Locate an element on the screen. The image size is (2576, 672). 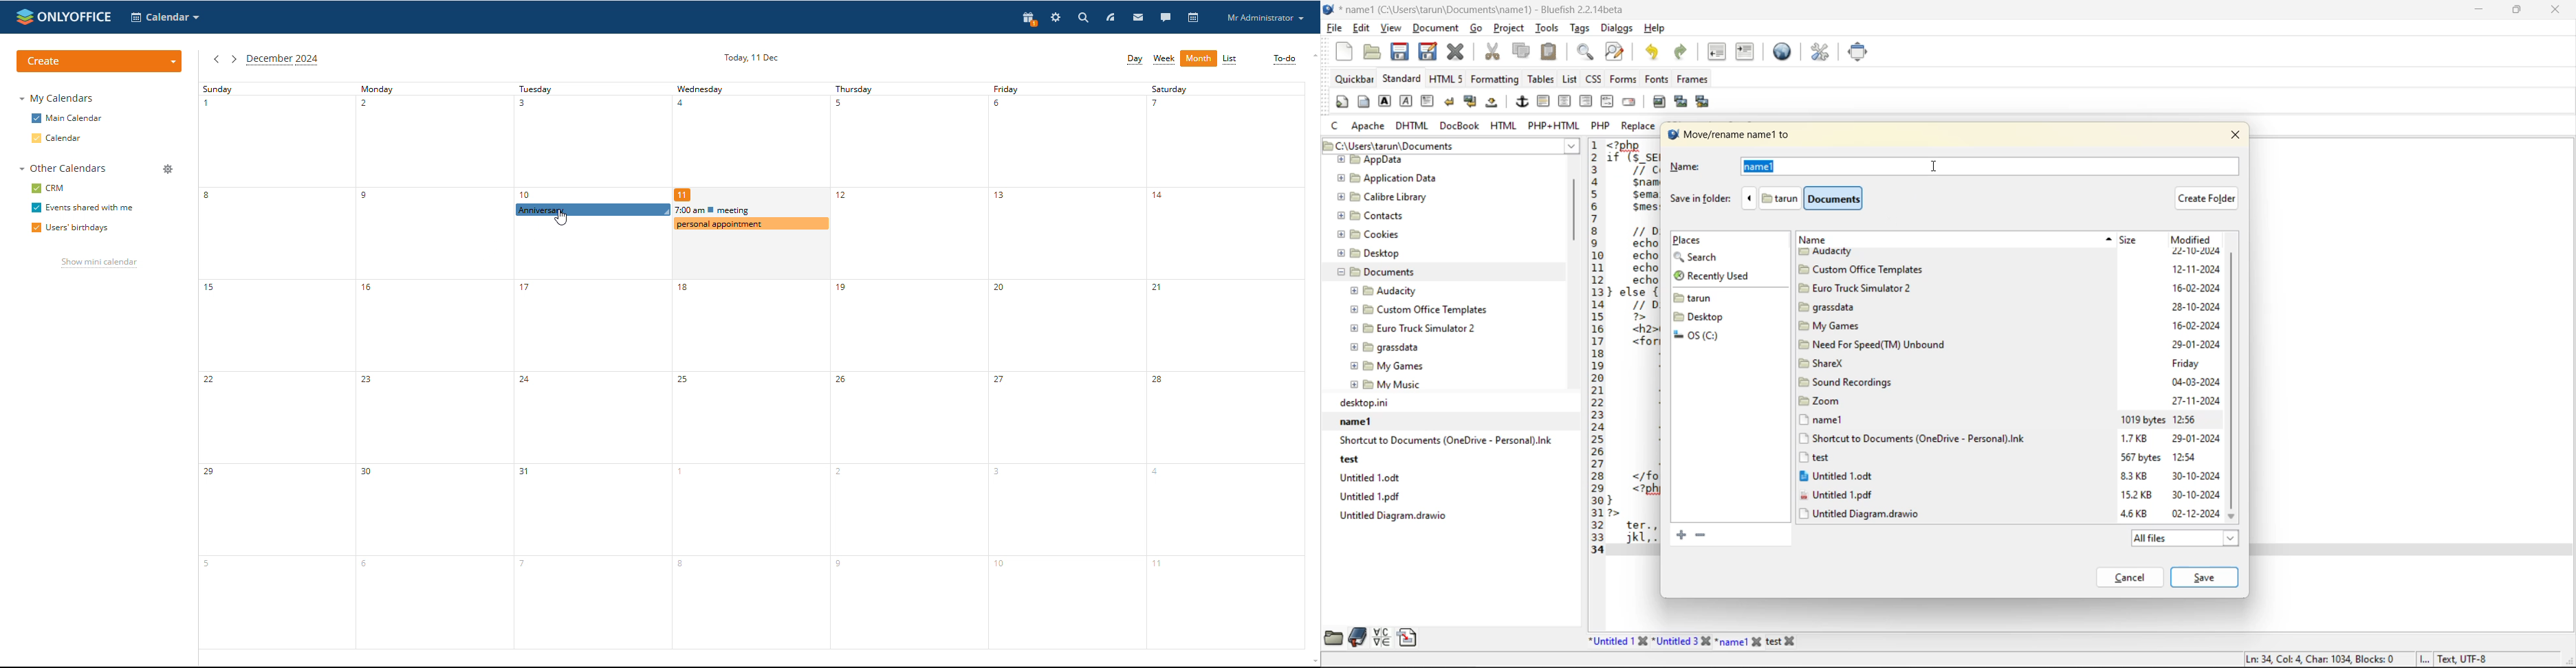
onlyoffice logo is located at coordinates (21, 16).